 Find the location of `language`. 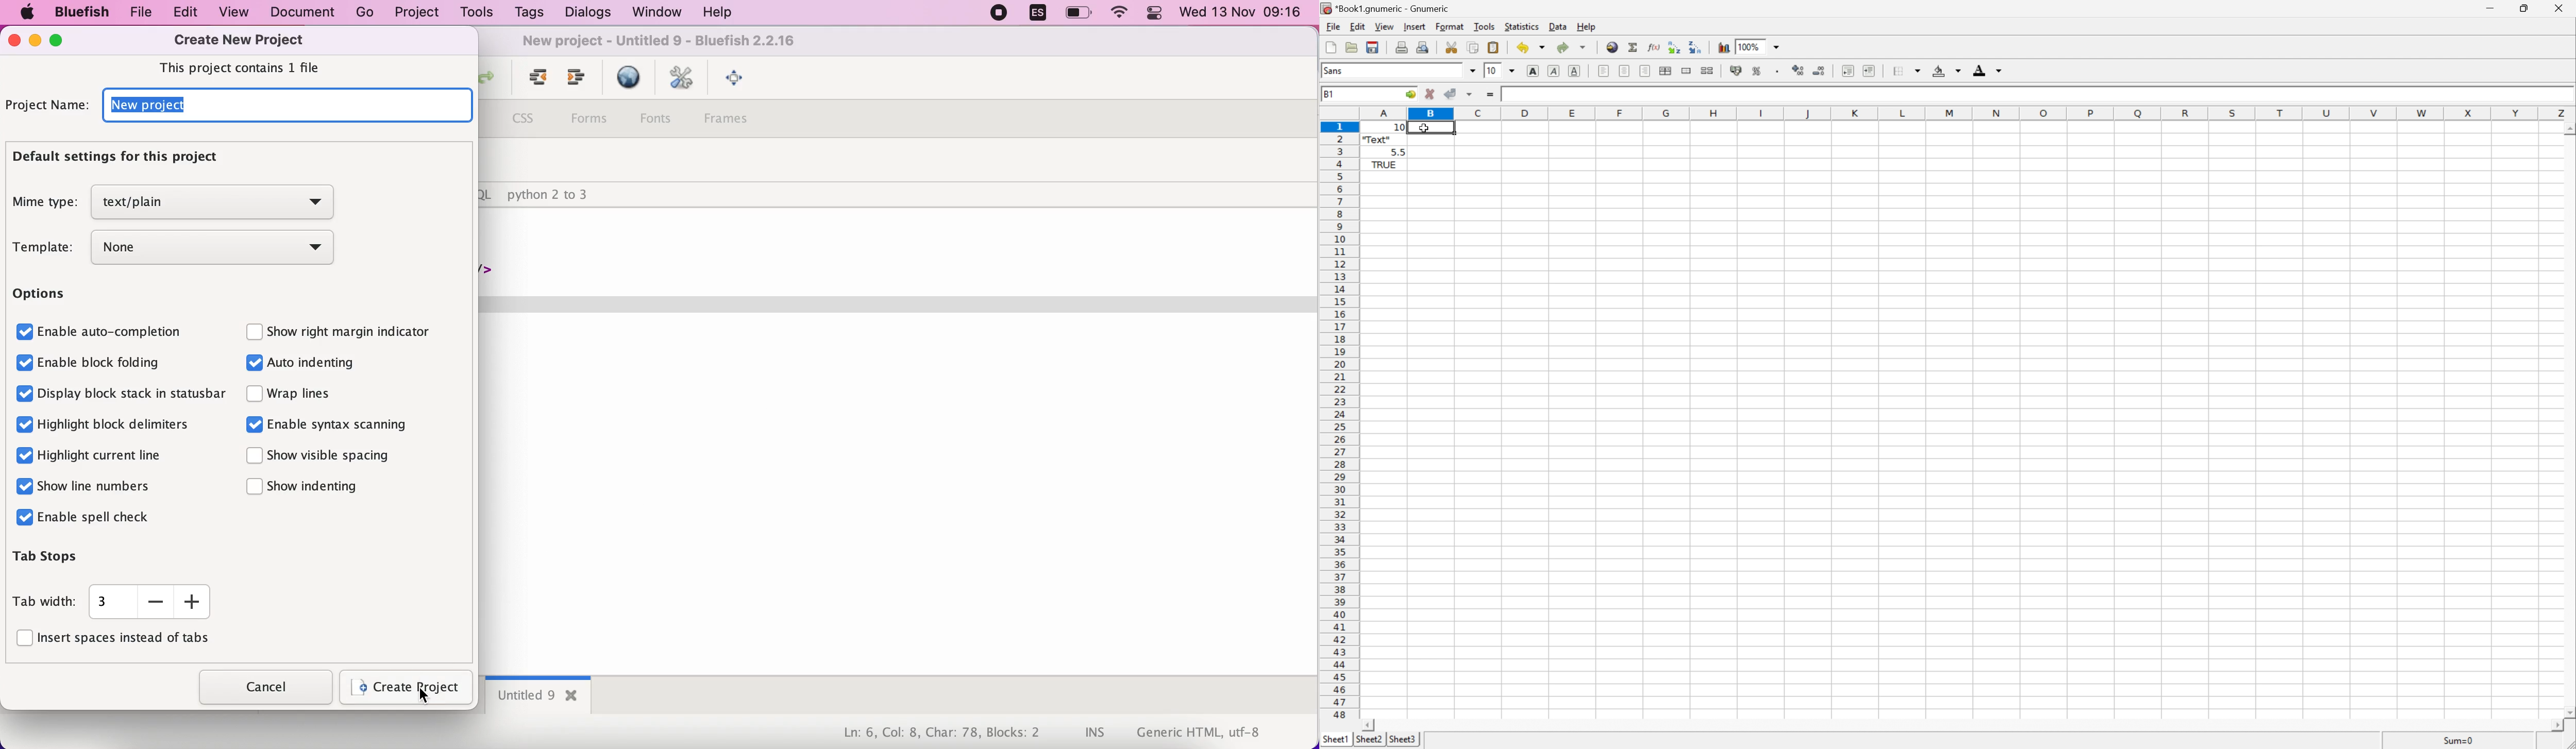

language is located at coordinates (1032, 15).